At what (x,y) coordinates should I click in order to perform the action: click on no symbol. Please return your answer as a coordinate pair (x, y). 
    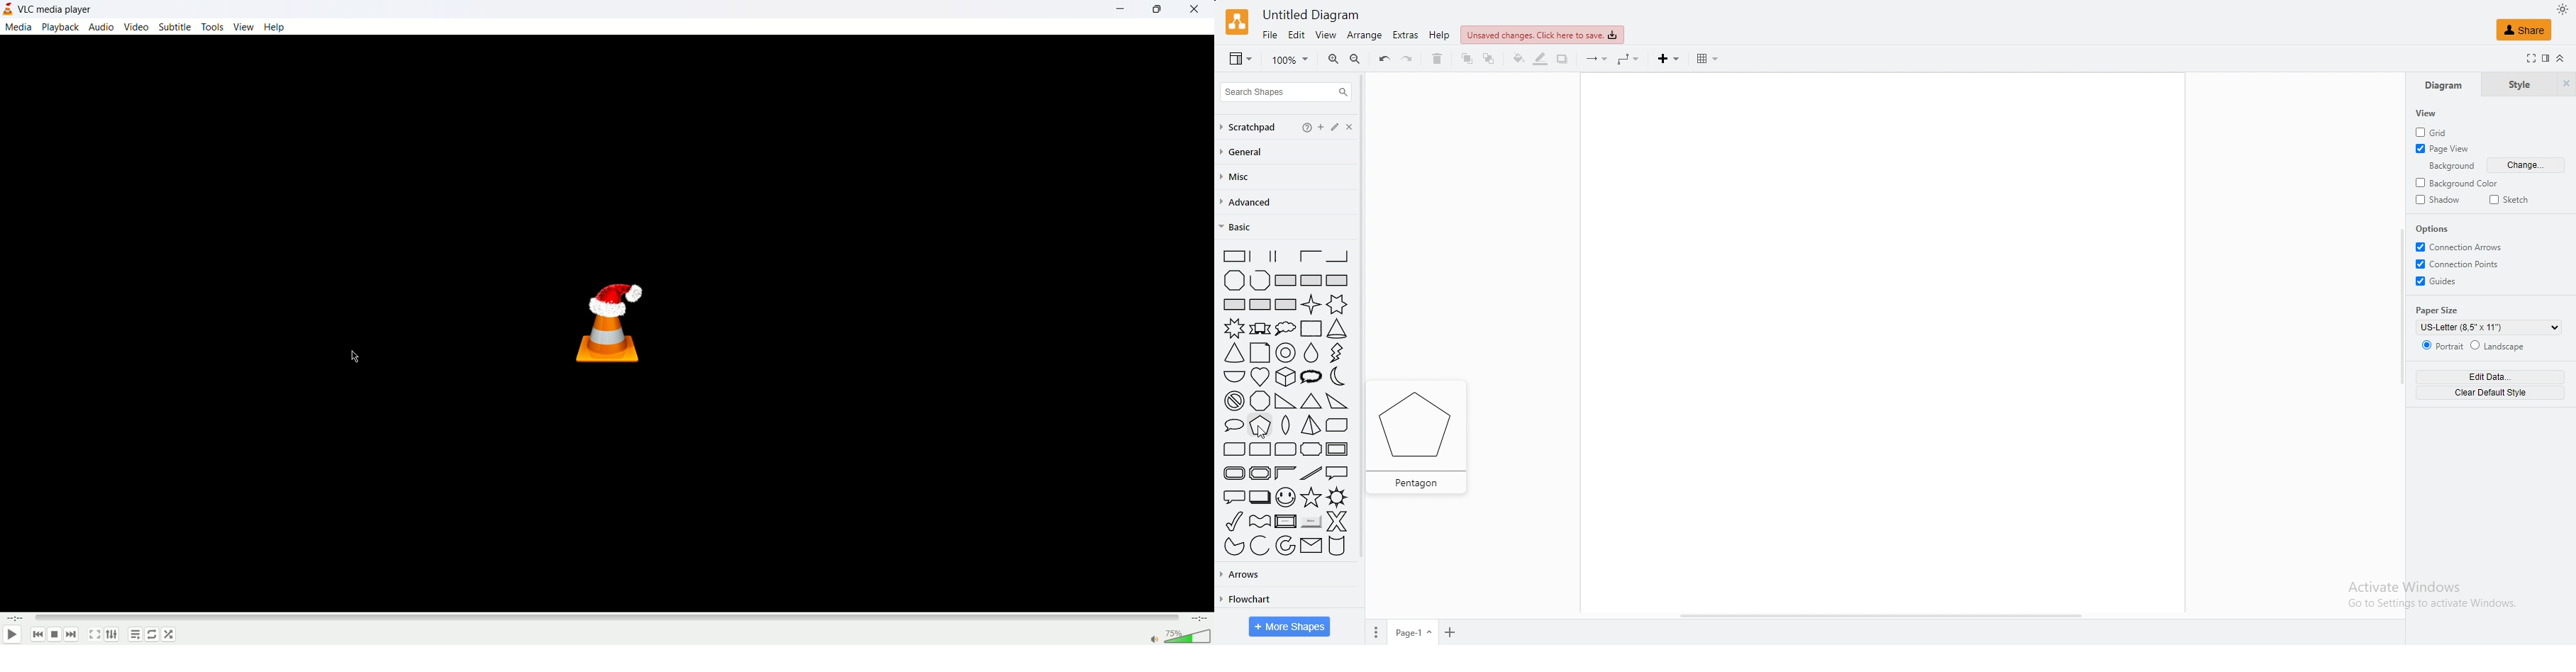
    Looking at the image, I should click on (1232, 401).